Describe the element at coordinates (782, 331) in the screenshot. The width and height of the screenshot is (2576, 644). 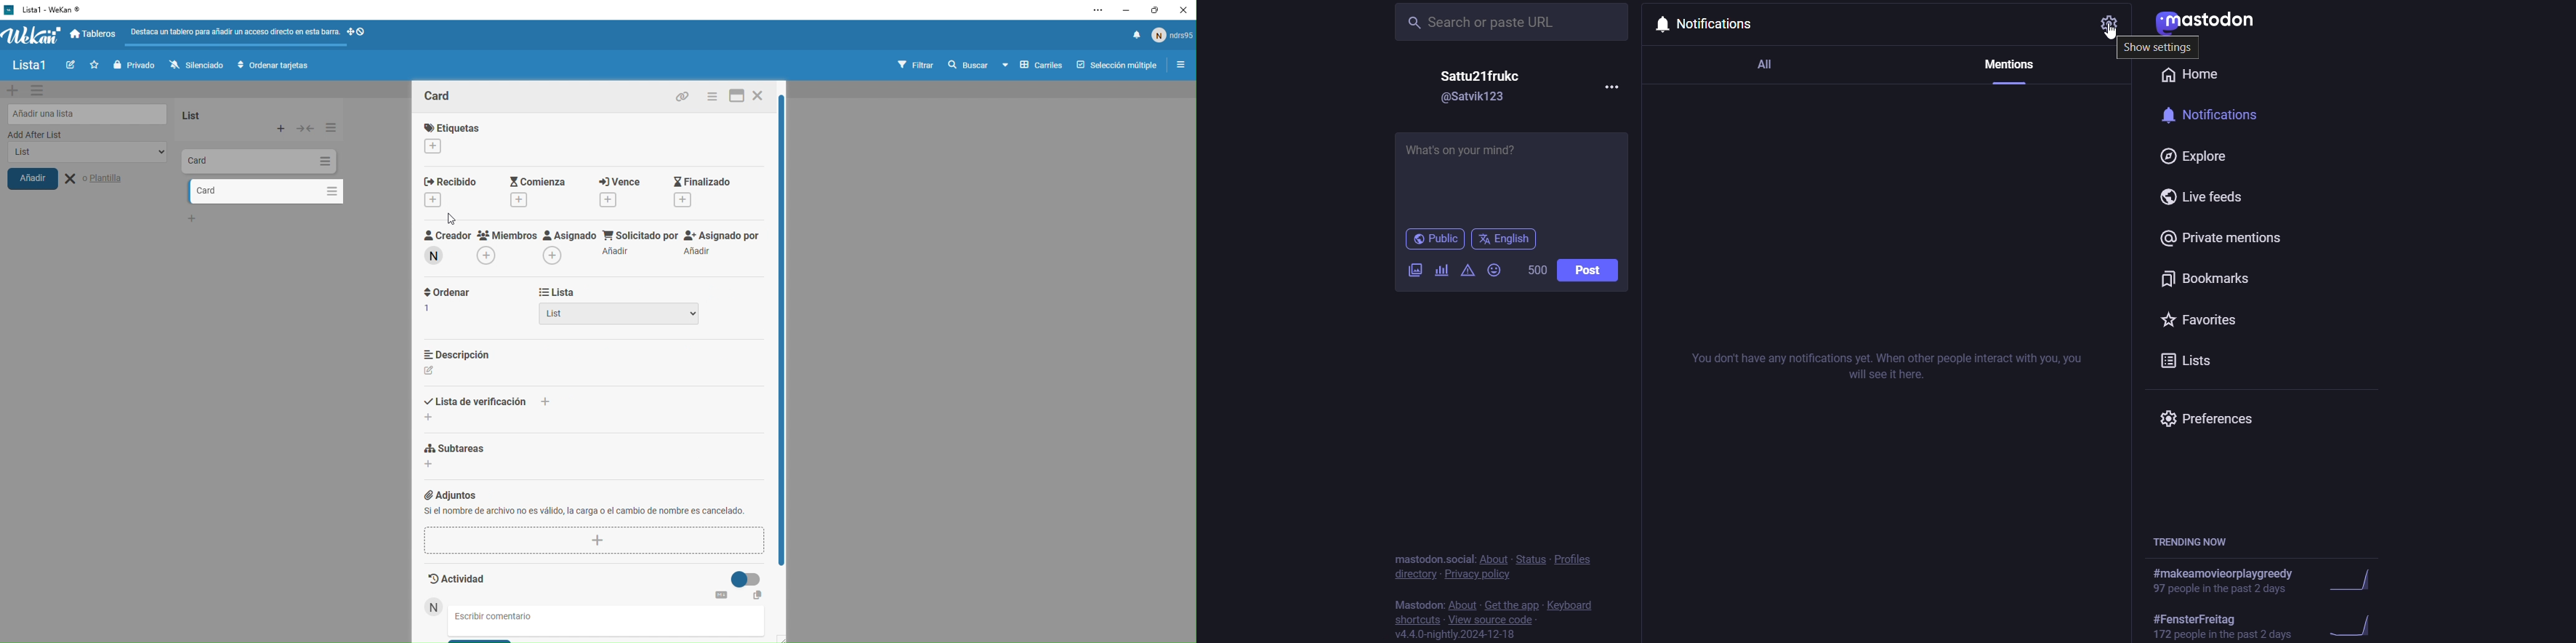
I see `Vertical Scroll bar` at that location.